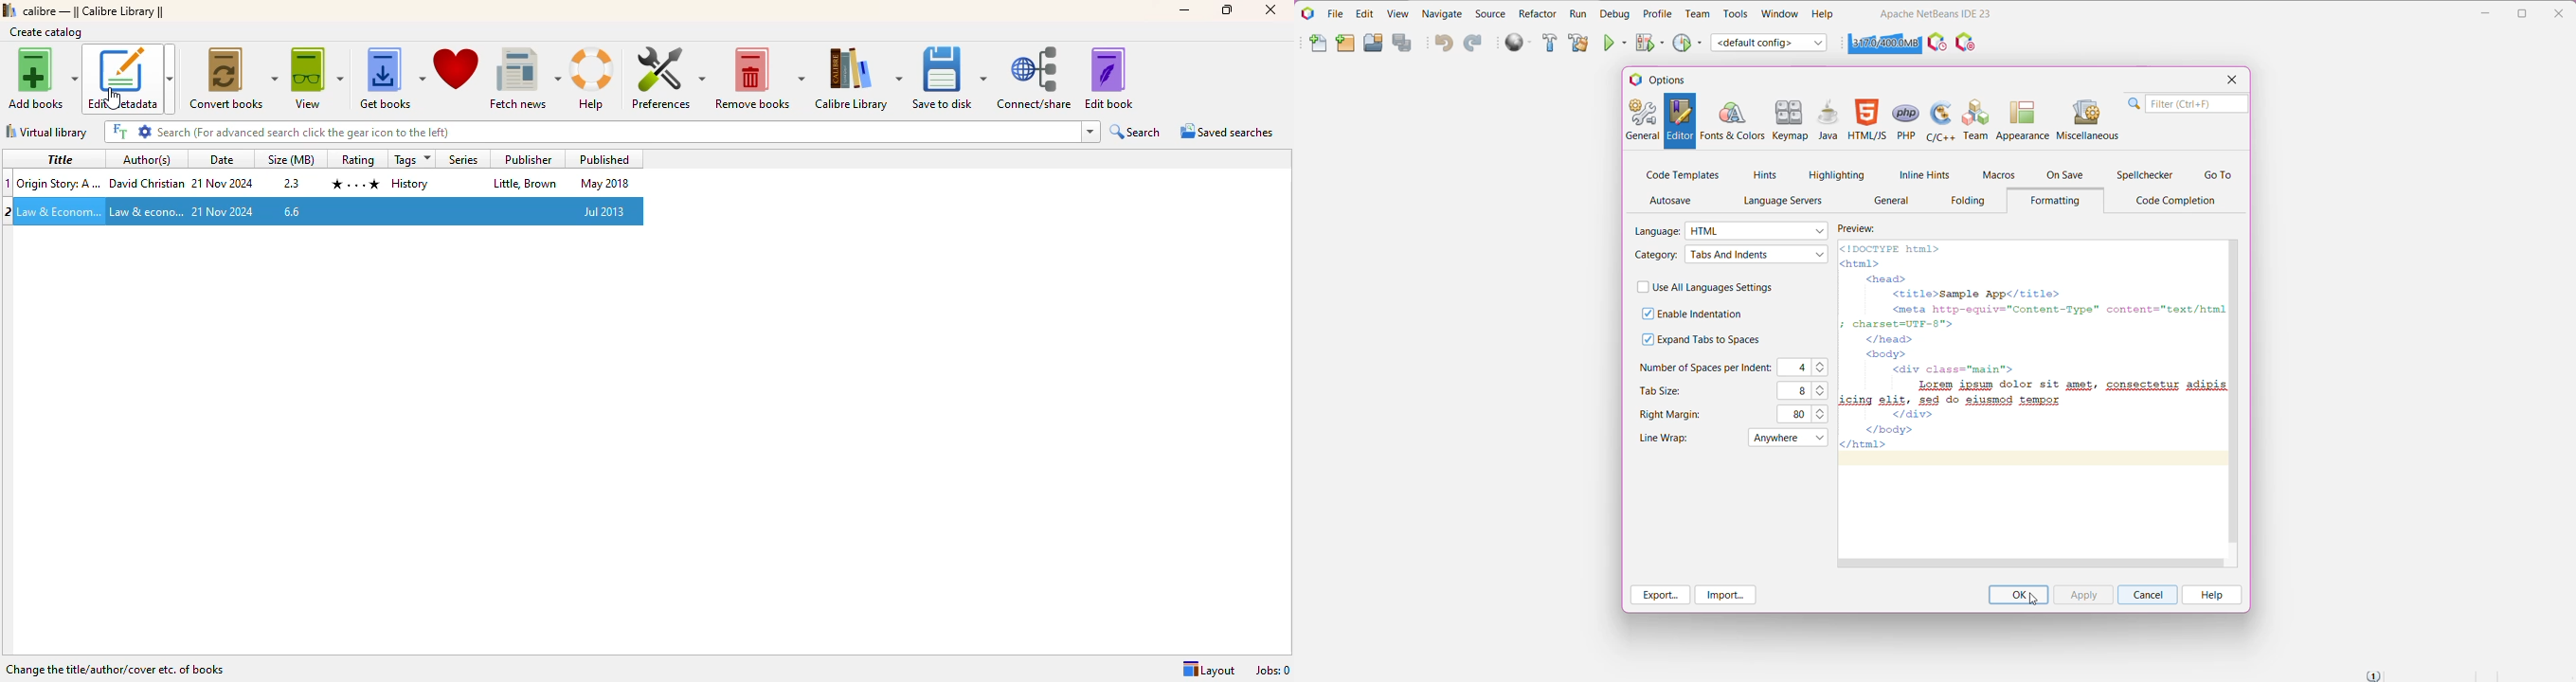  I want to click on Author, so click(146, 181).